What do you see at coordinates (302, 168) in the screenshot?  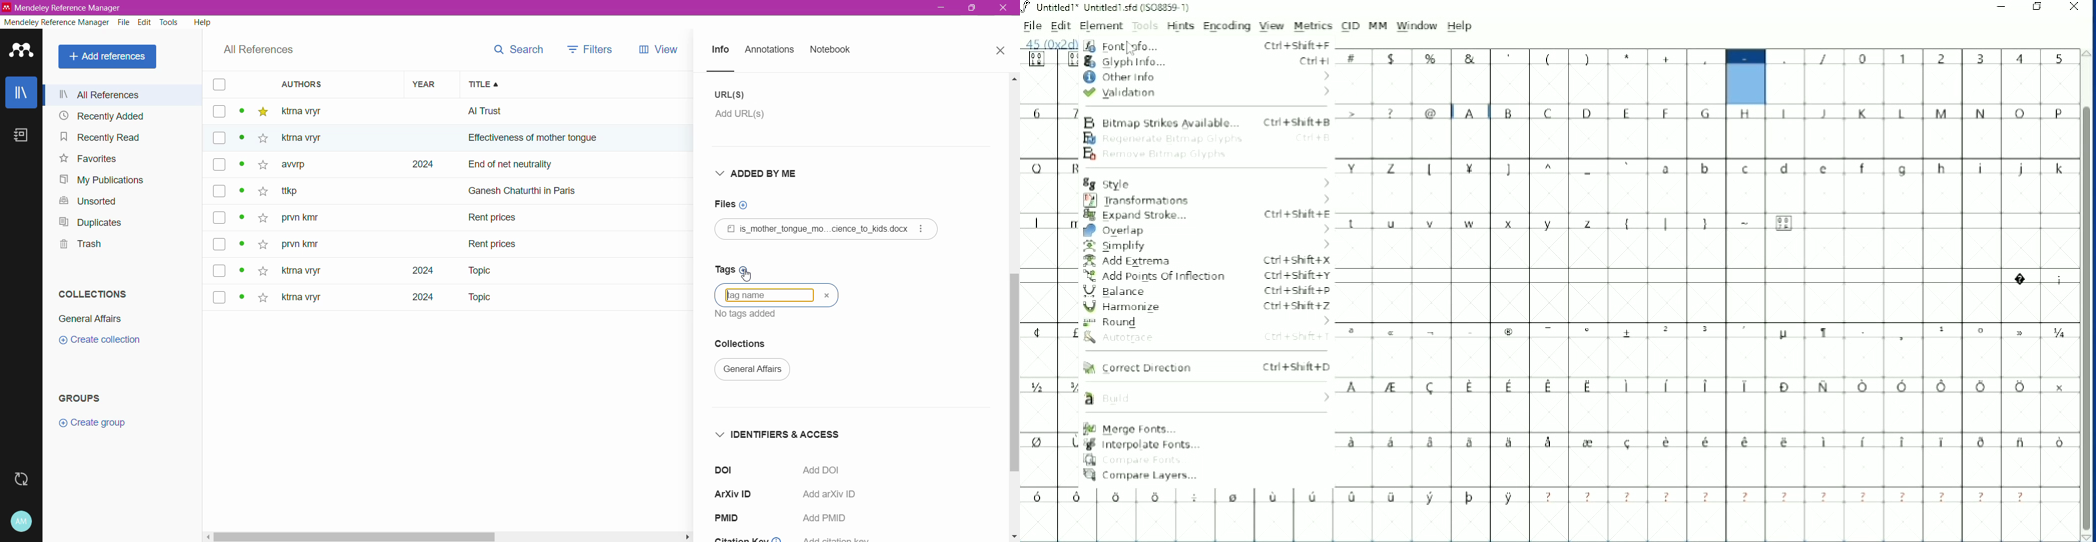 I see `awrp` at bounding box center [302, 168].